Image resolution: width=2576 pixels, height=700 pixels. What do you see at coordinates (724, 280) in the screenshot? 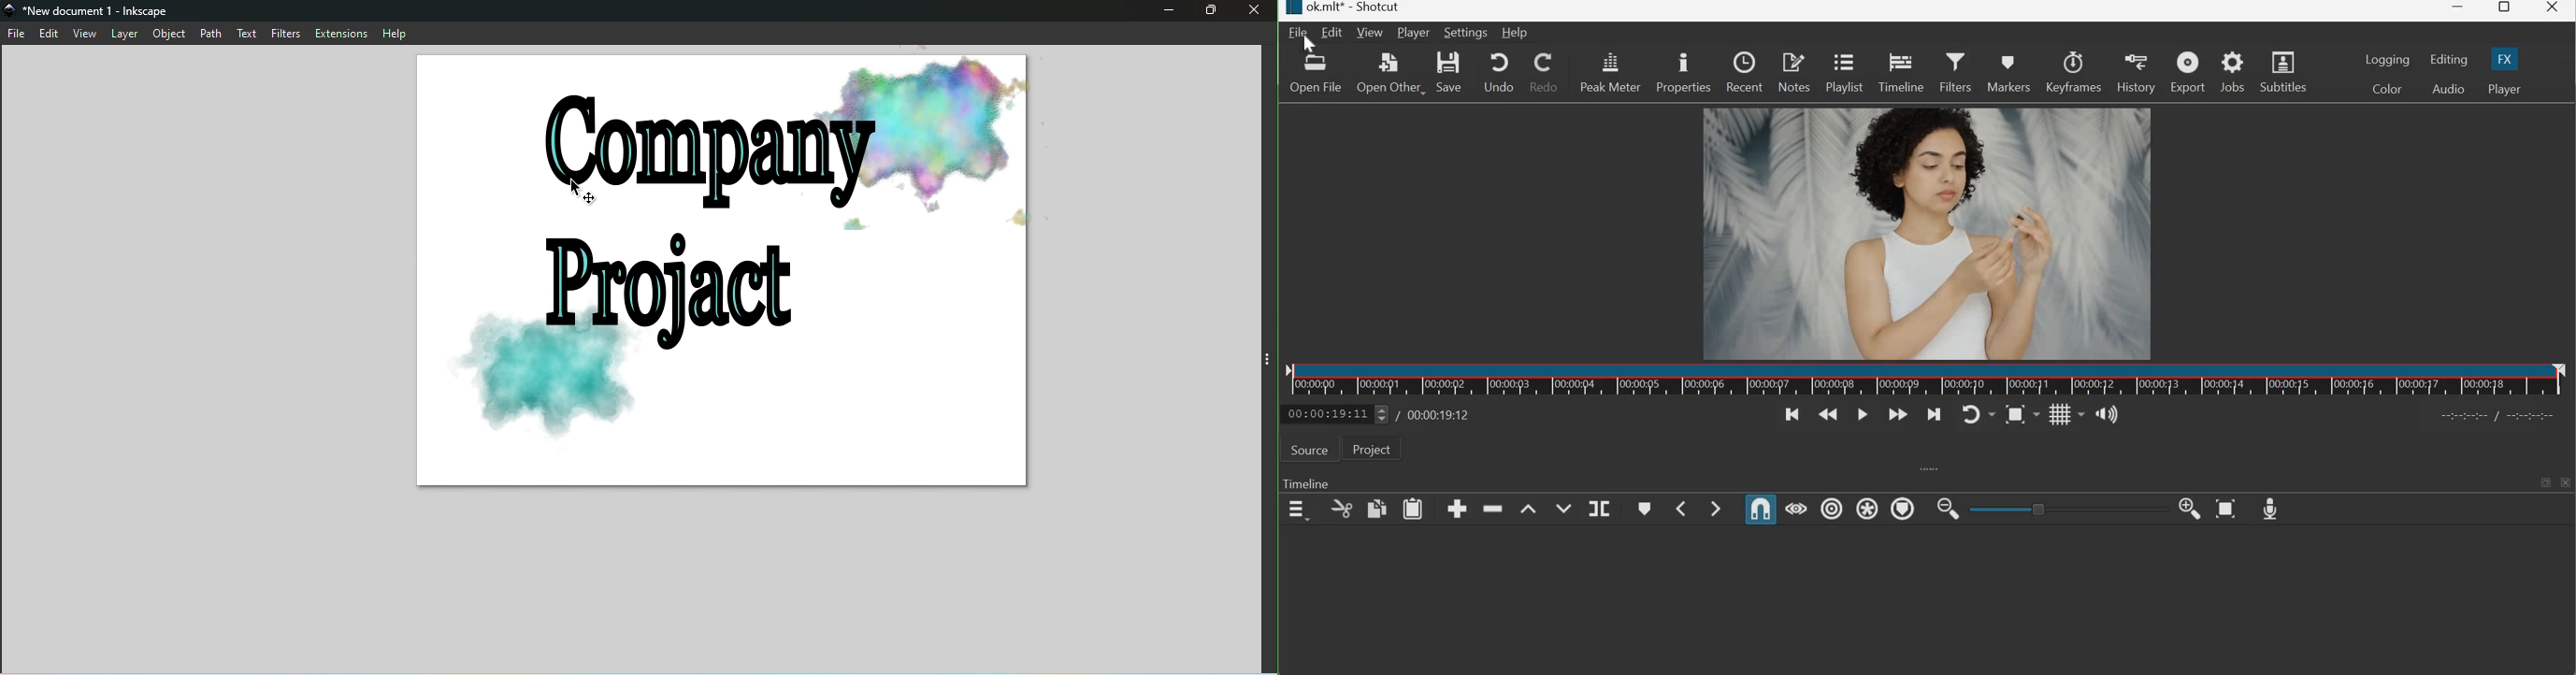
I see `Canvas` at bounding box center [724, 280].